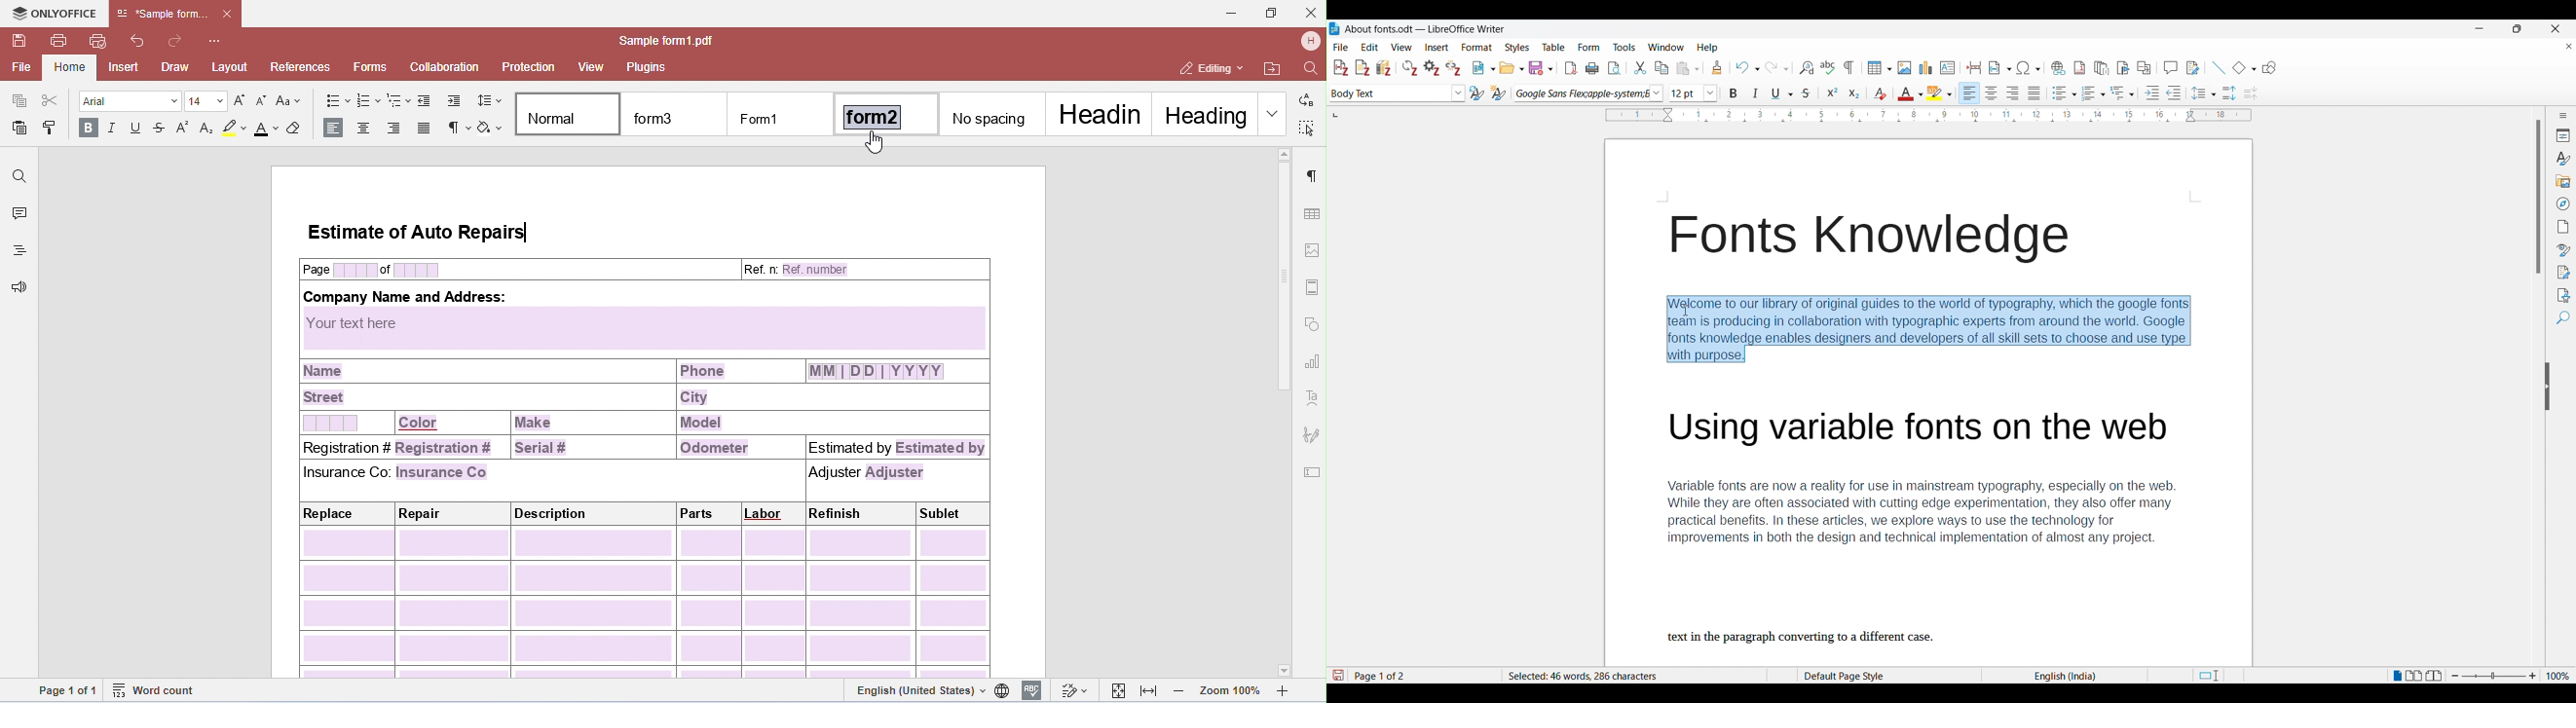 Image resolution: width=2576 pixels, height=728 pixels. I want to click on Undo, so click(1747, 68).